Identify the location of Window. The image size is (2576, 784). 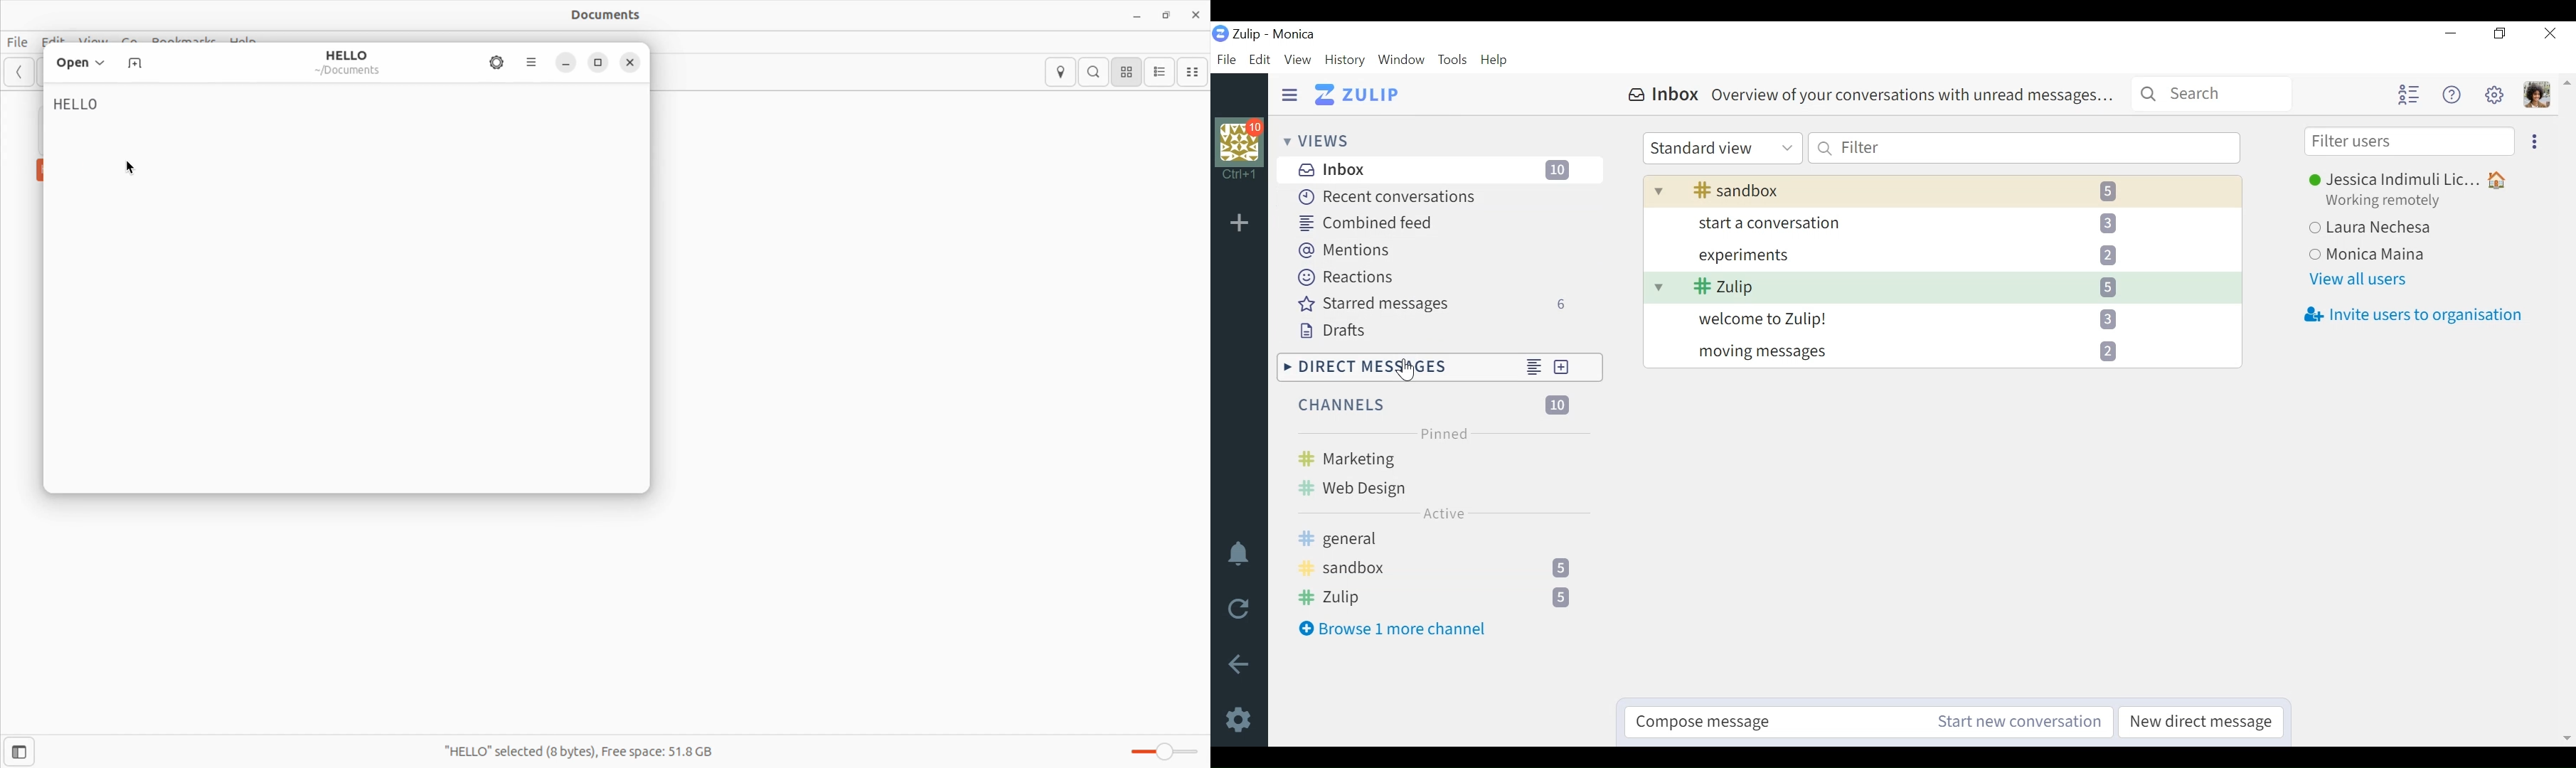
(1402, 61).